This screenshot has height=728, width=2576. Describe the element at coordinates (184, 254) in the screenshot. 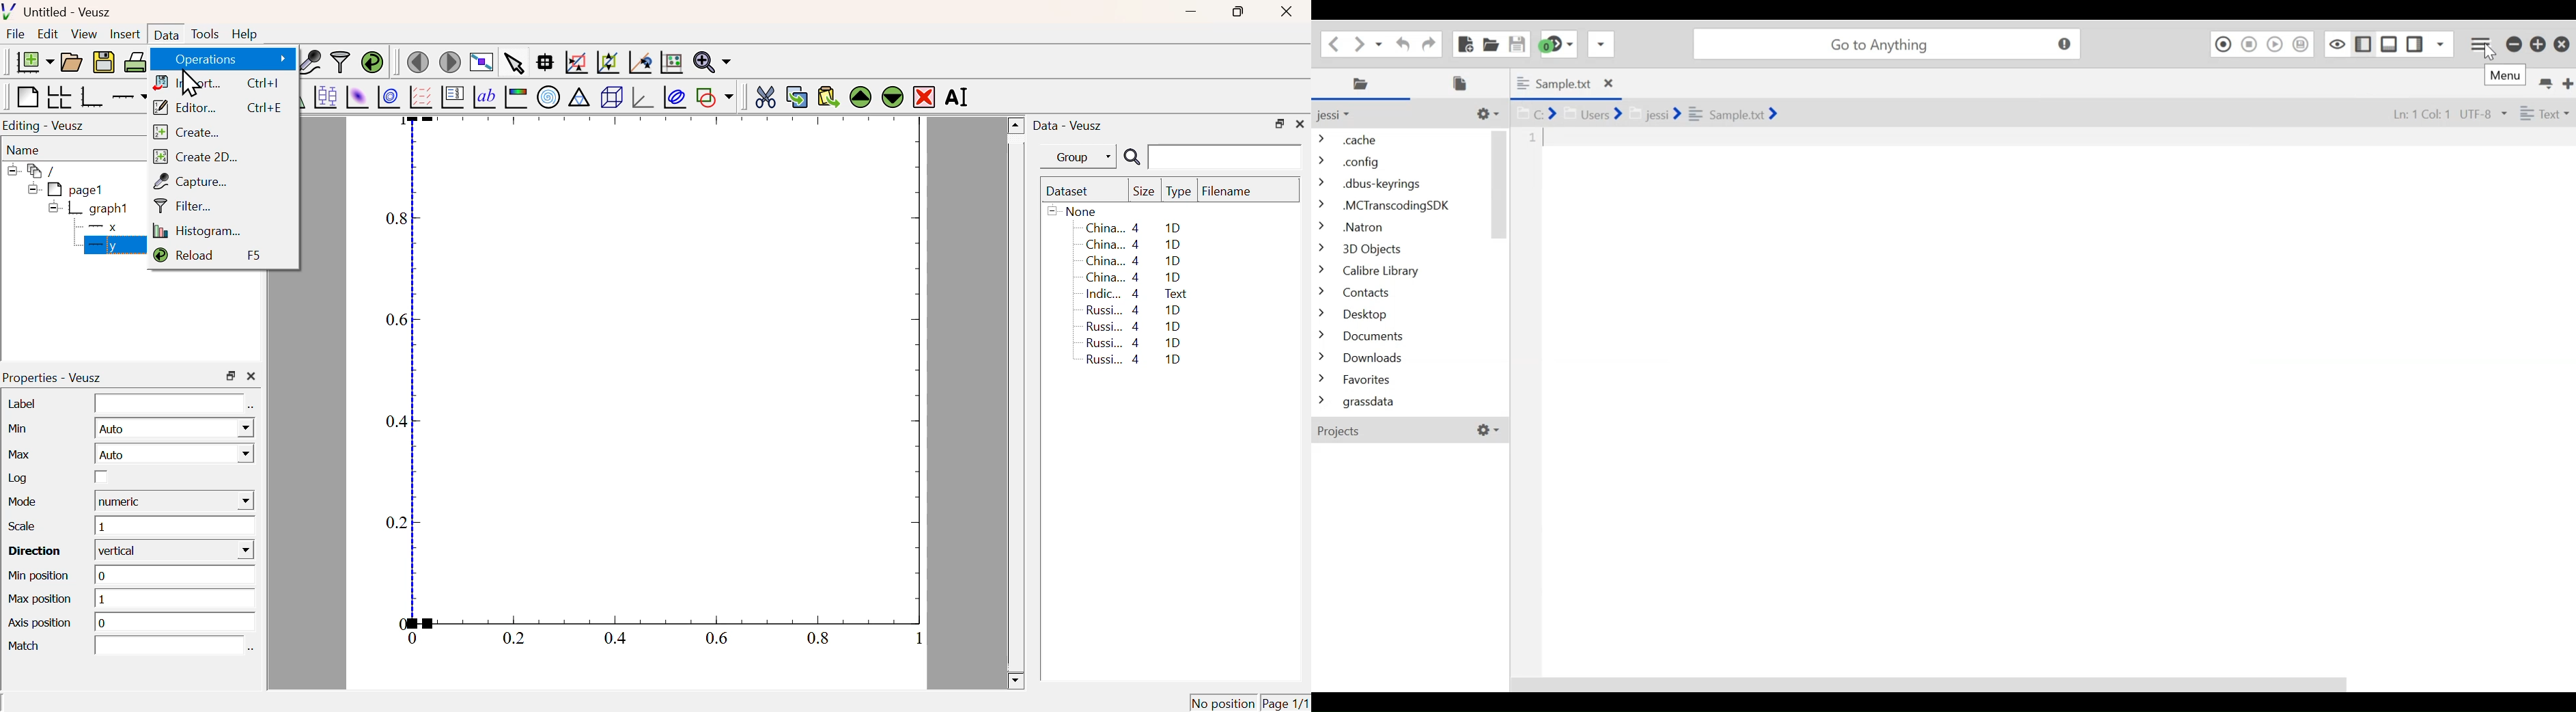

I see `Reload` at that location.